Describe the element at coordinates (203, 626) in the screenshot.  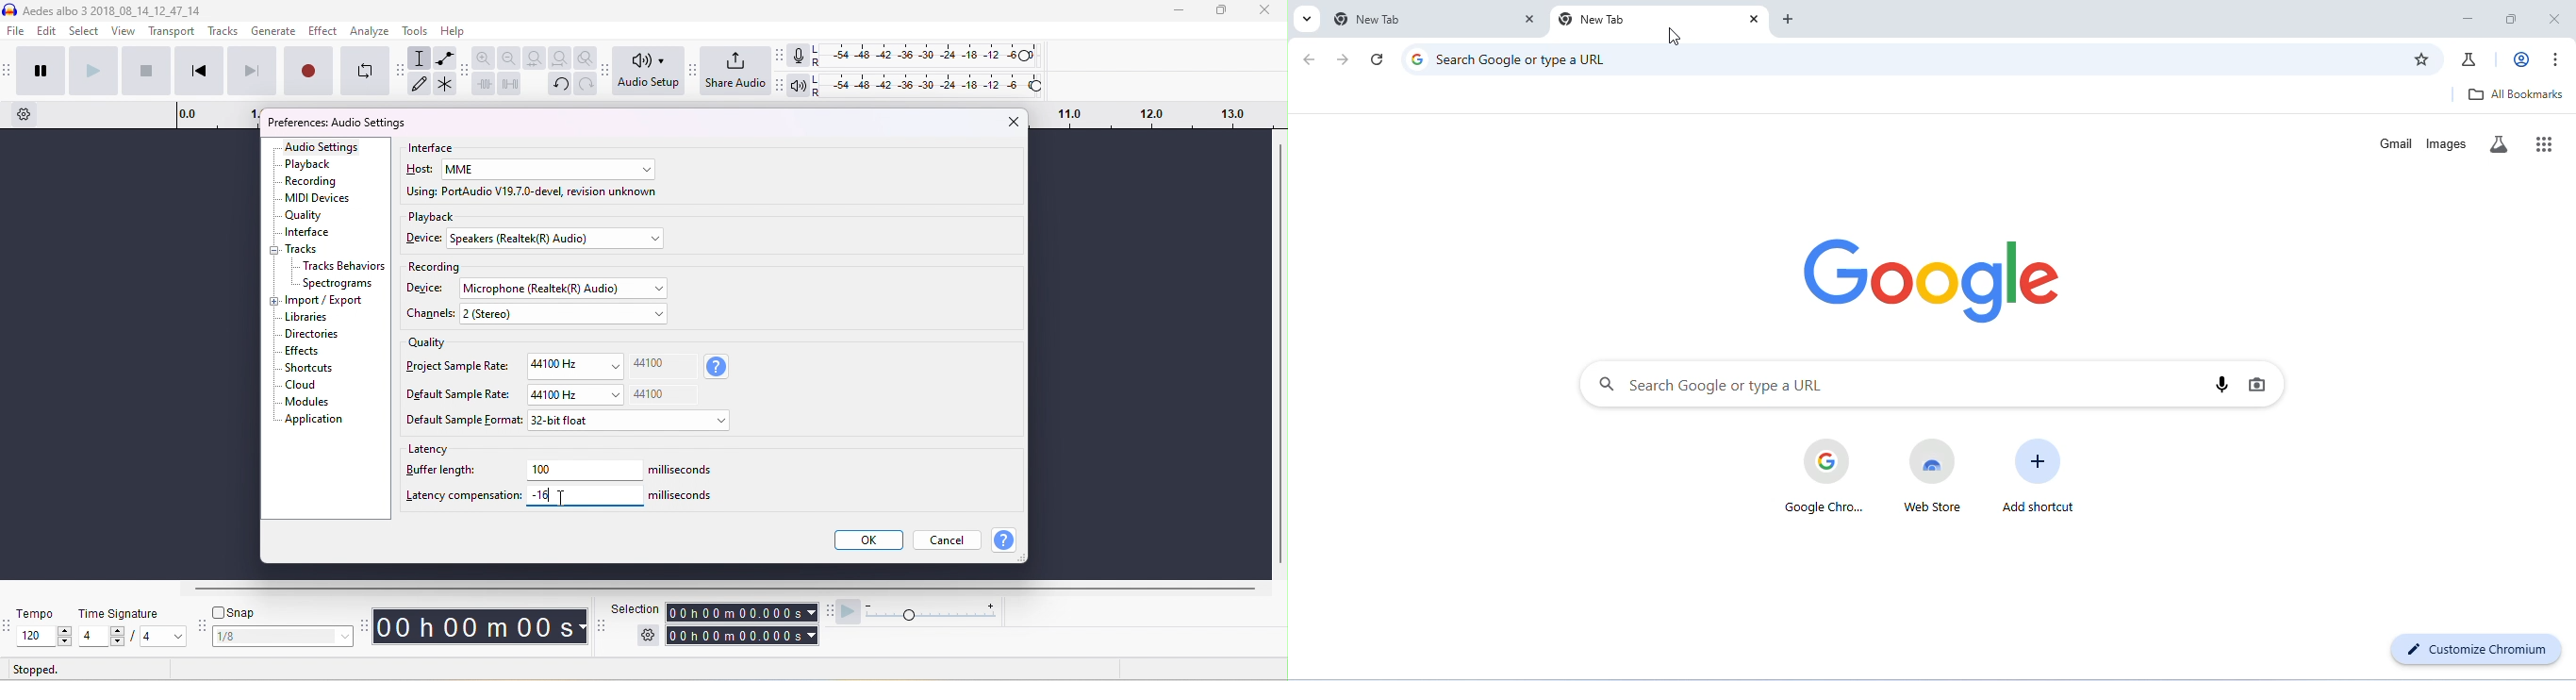
I see `audacity snapping toolbar` at that location.